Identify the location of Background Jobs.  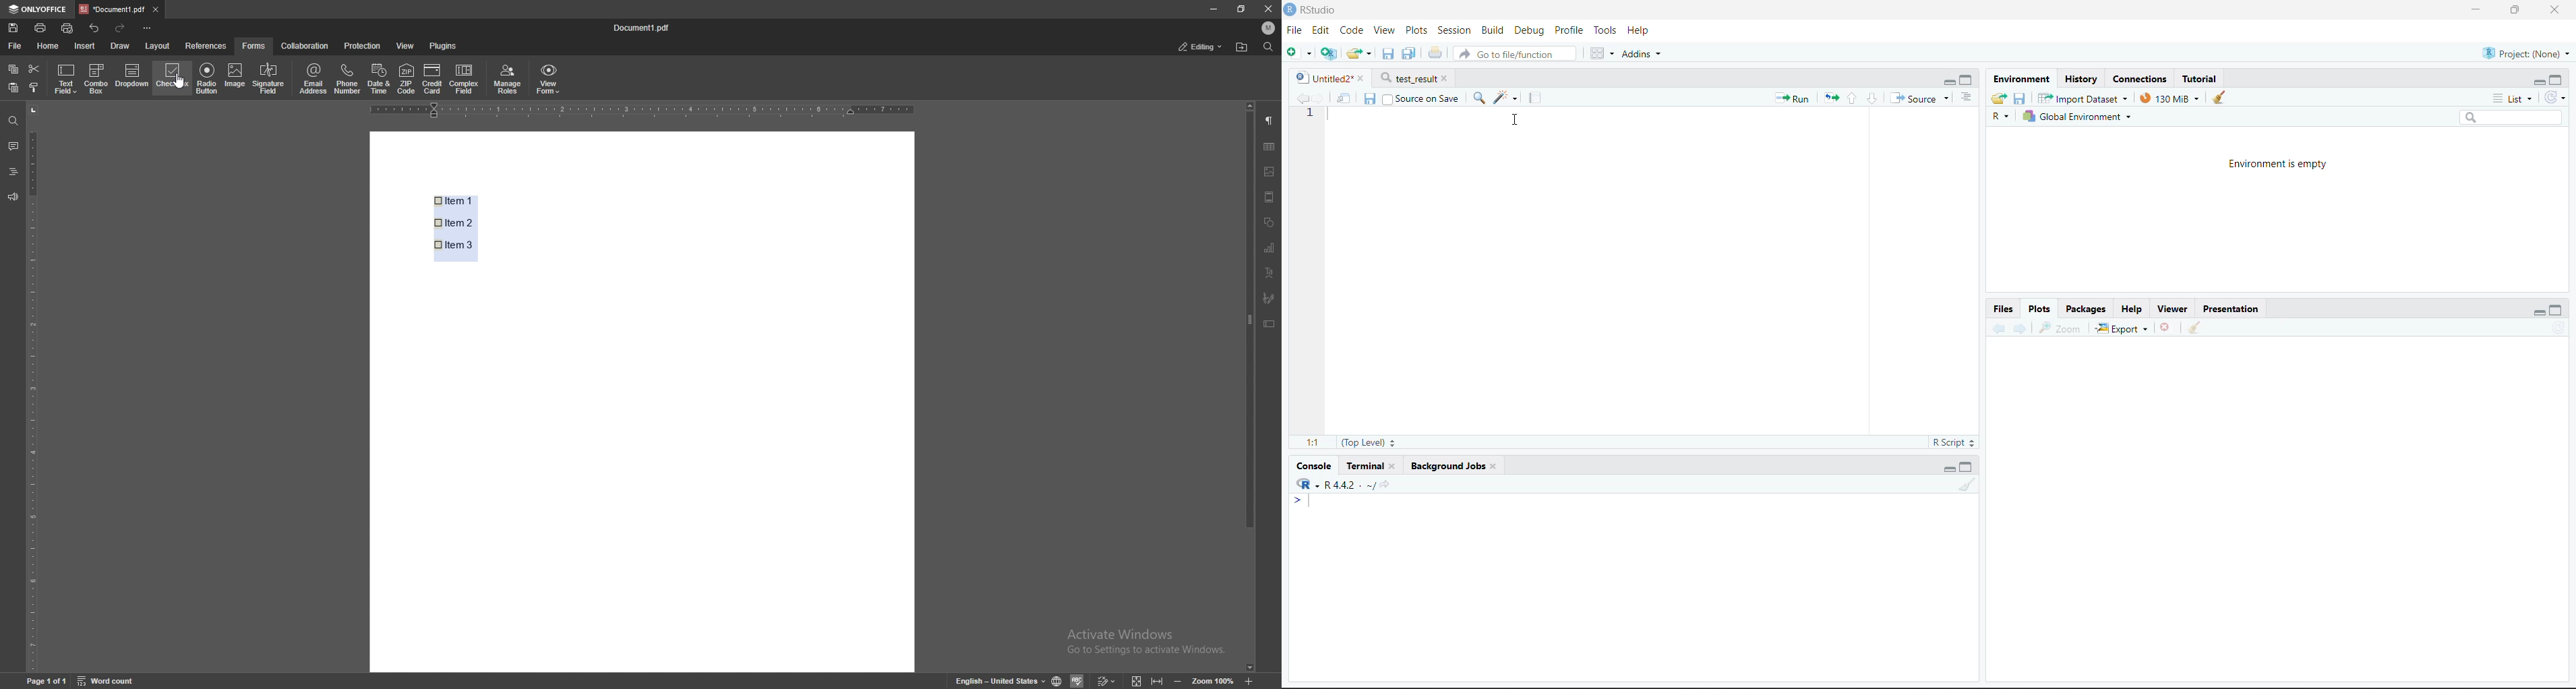
(1456, 462).